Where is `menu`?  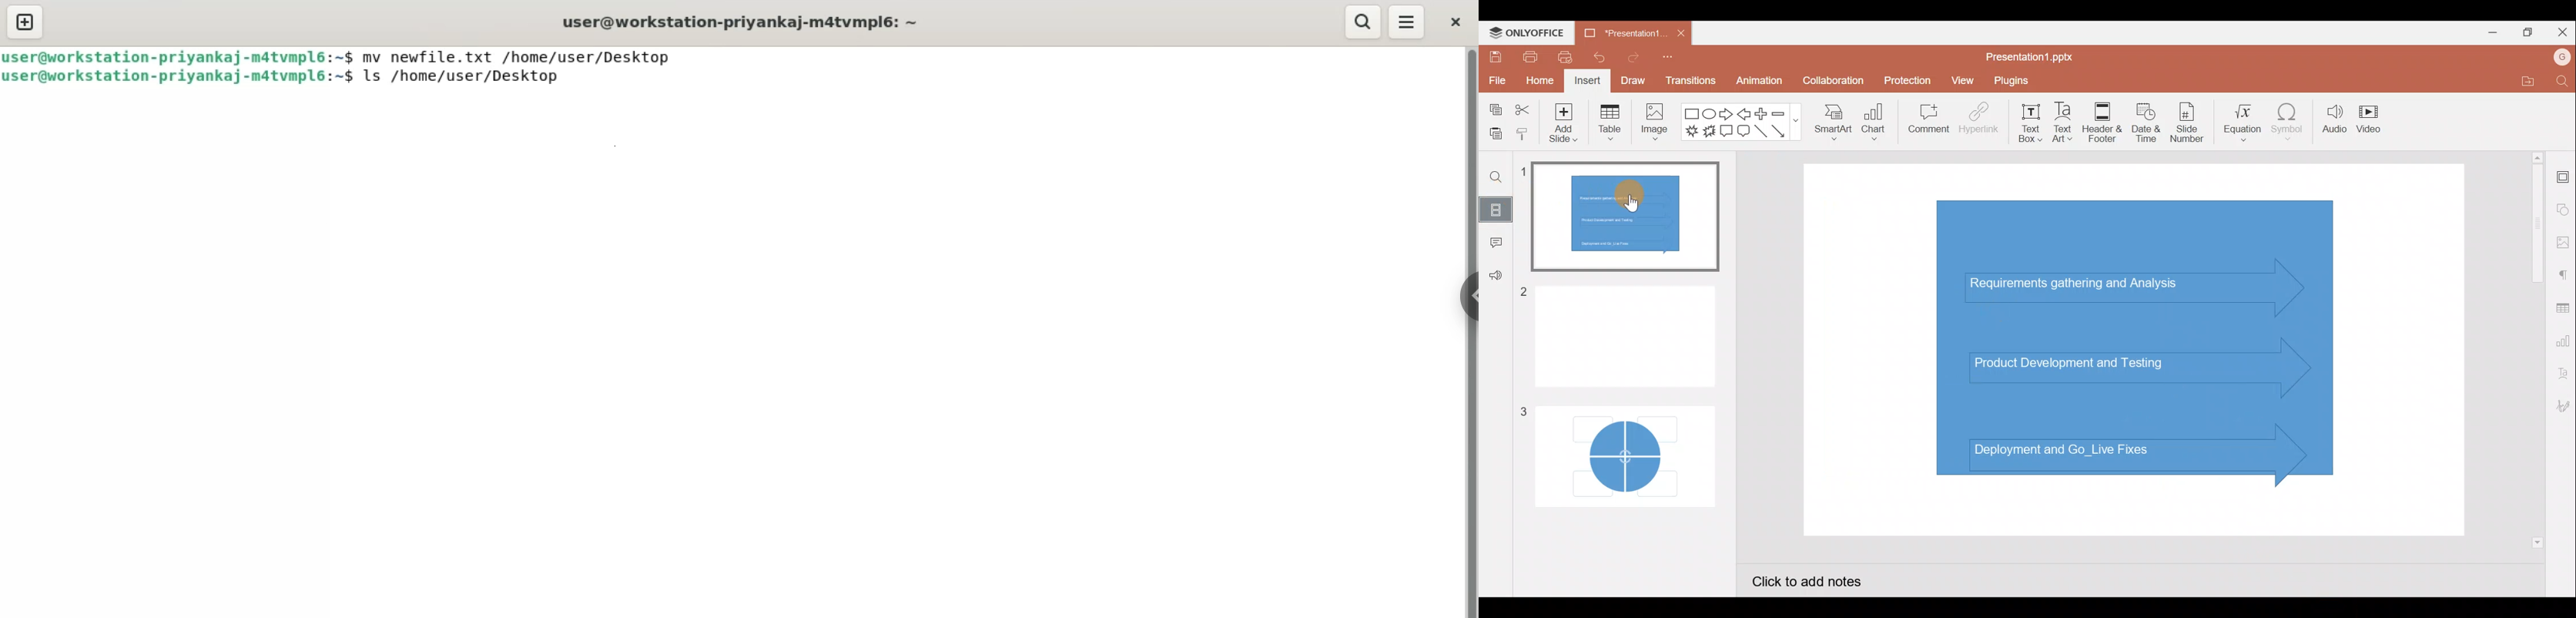
menu is located at coordinates (1409, 23).